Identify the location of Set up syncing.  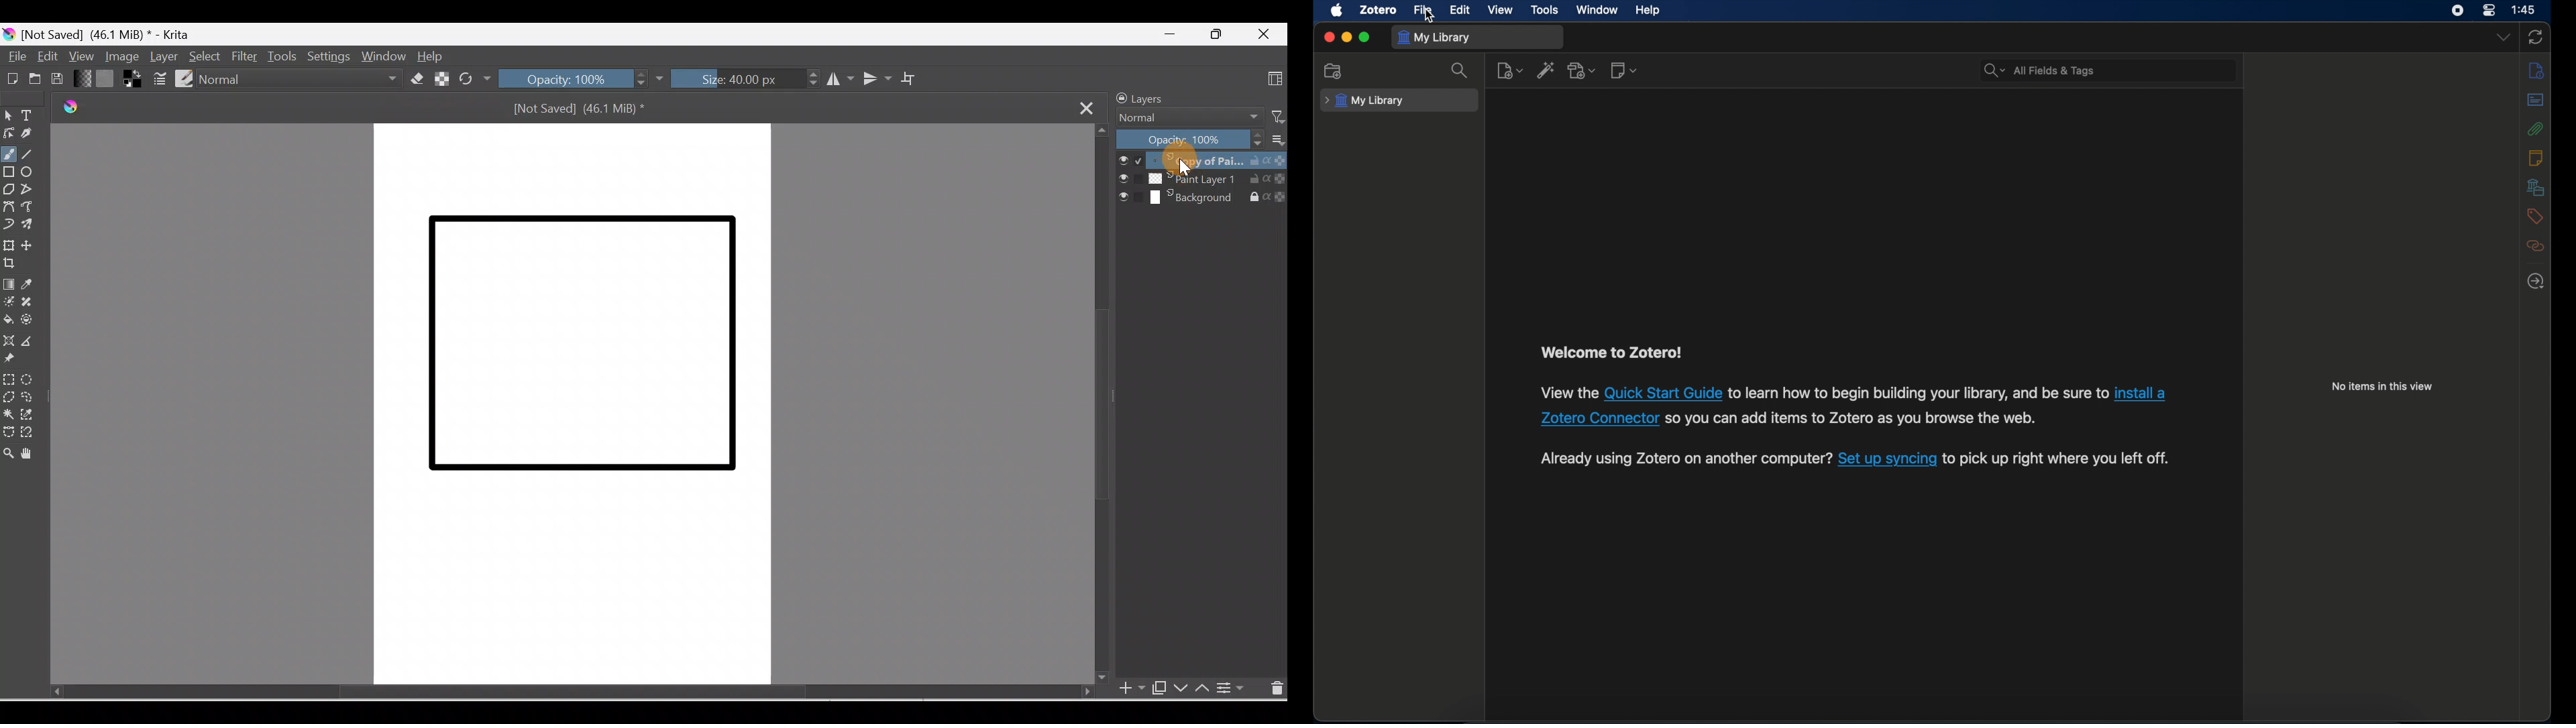
(1888, 458).